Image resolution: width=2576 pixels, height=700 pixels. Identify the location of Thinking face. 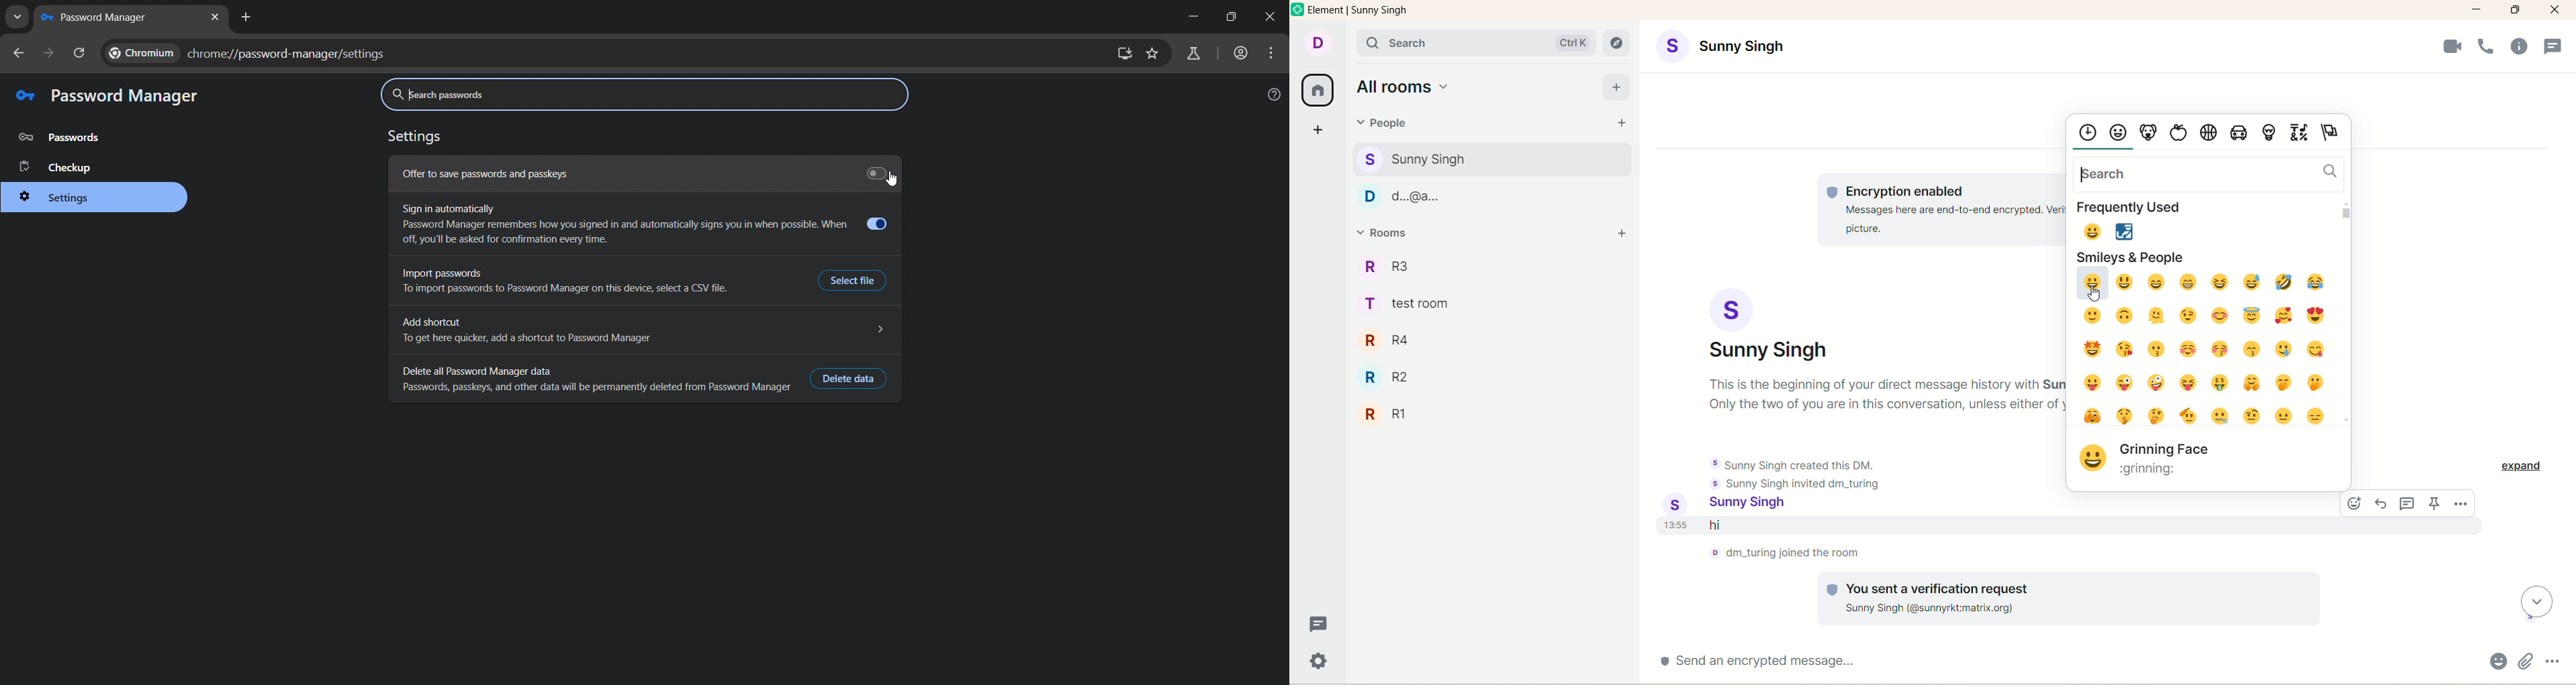
(2156, 416).